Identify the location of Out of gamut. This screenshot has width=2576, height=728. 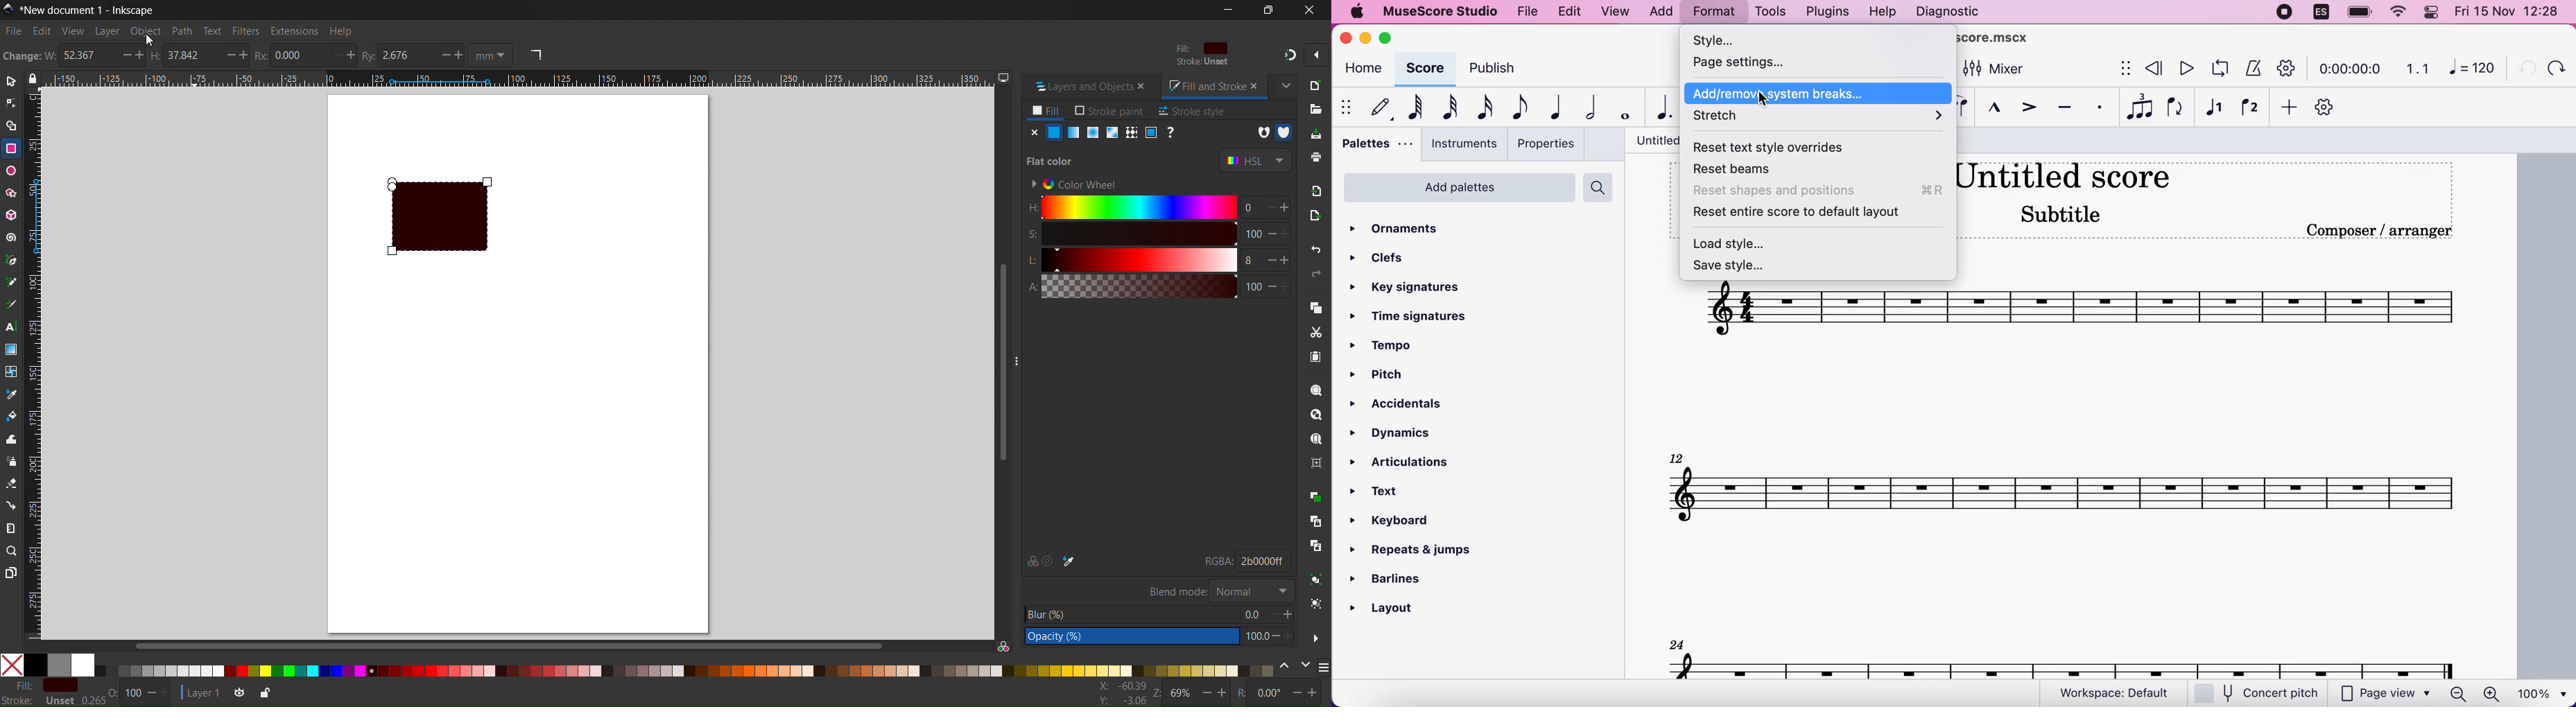
(1051, 561).